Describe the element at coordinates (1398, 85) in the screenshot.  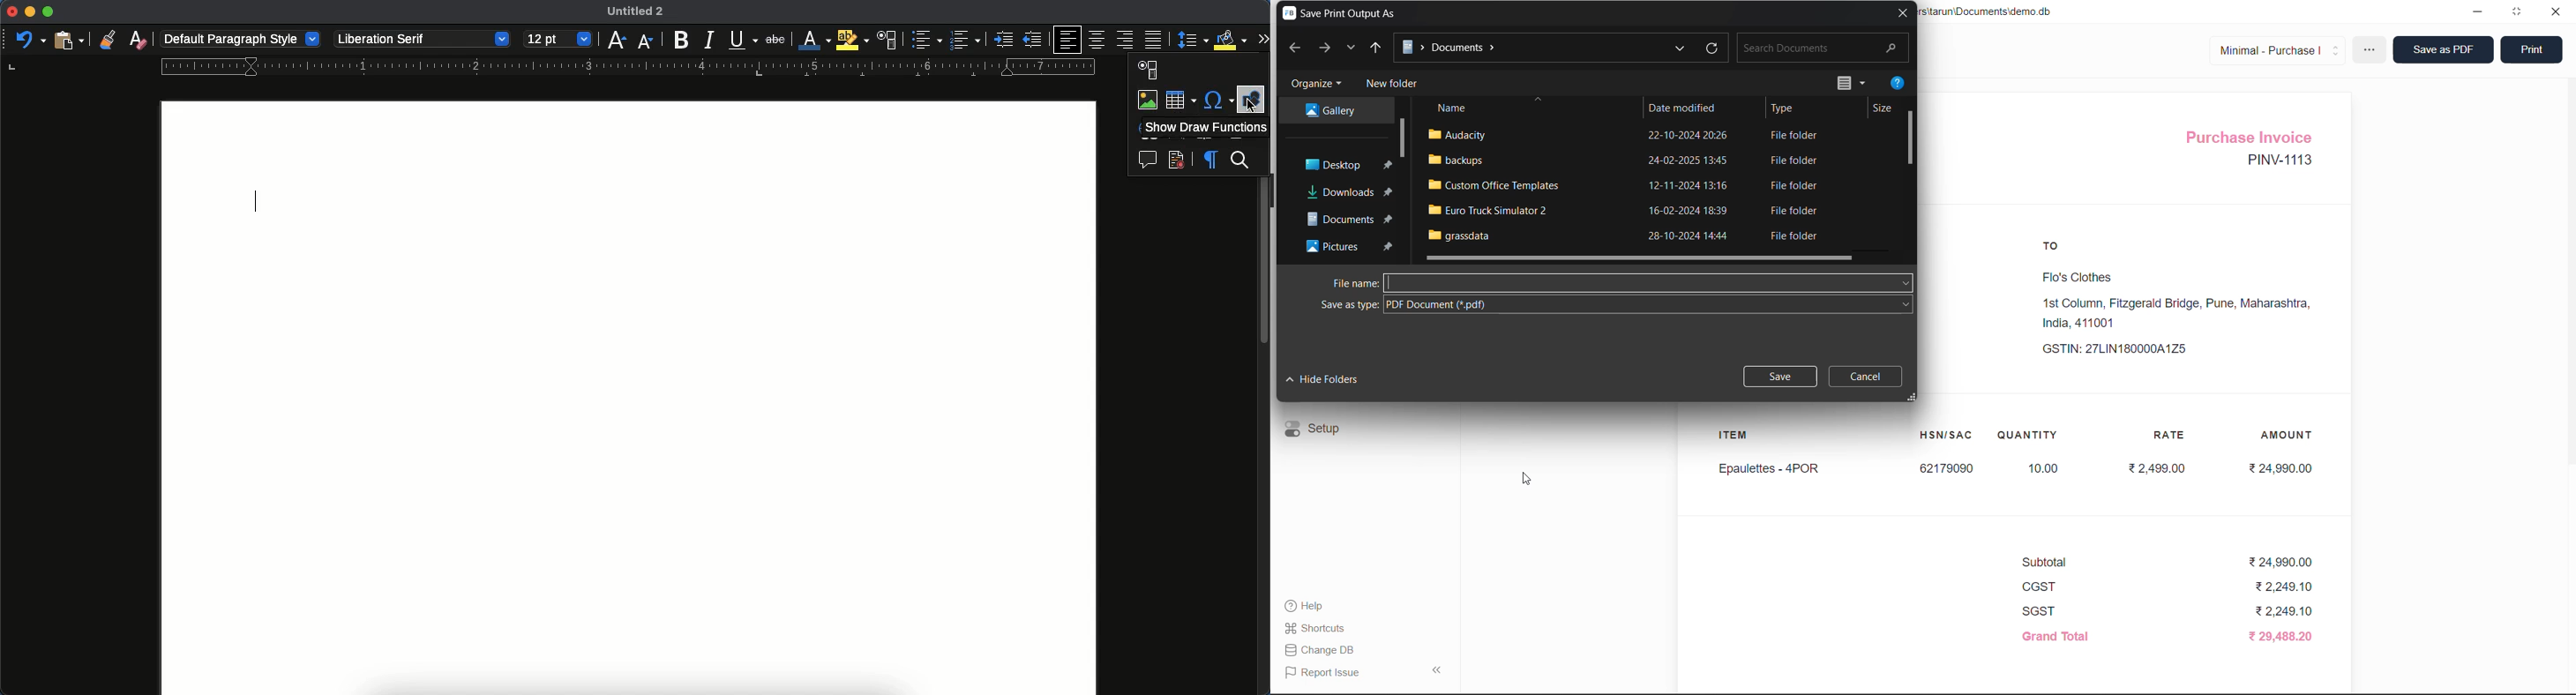
I see `New folder` at that location.